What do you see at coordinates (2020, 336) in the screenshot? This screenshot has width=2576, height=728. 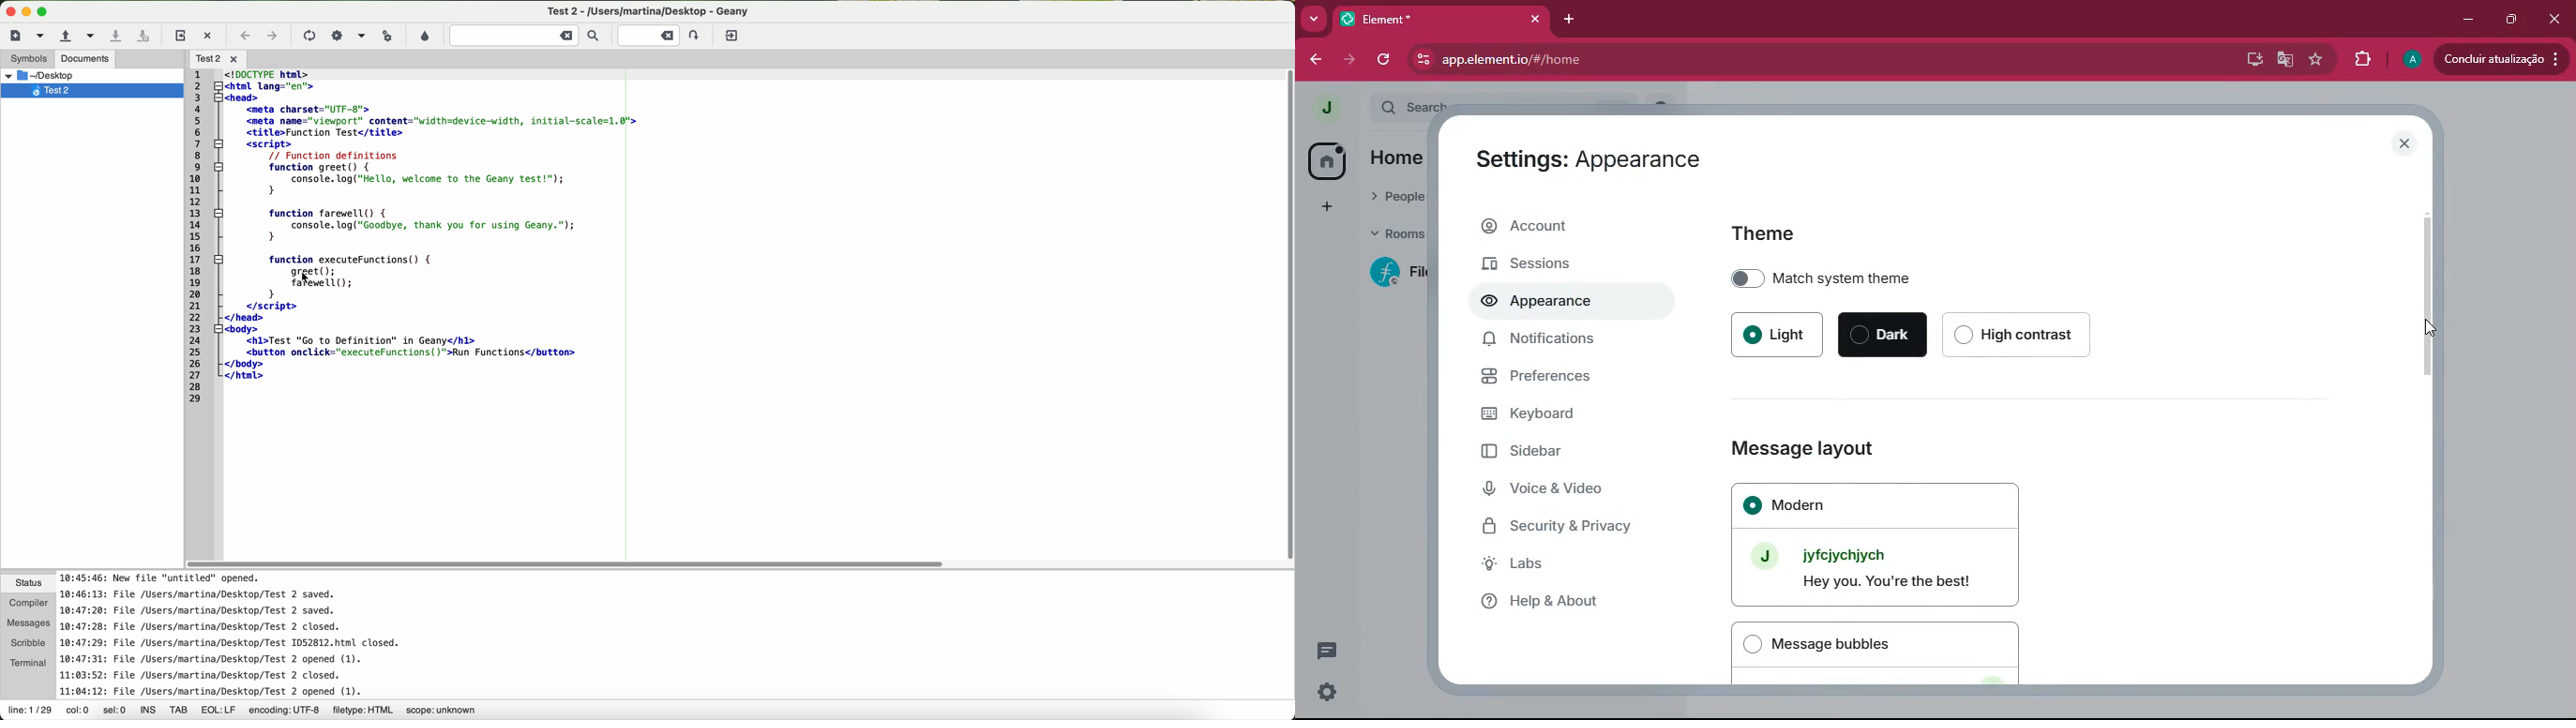 I see `High contrast` at bounding box center [2020, 336].